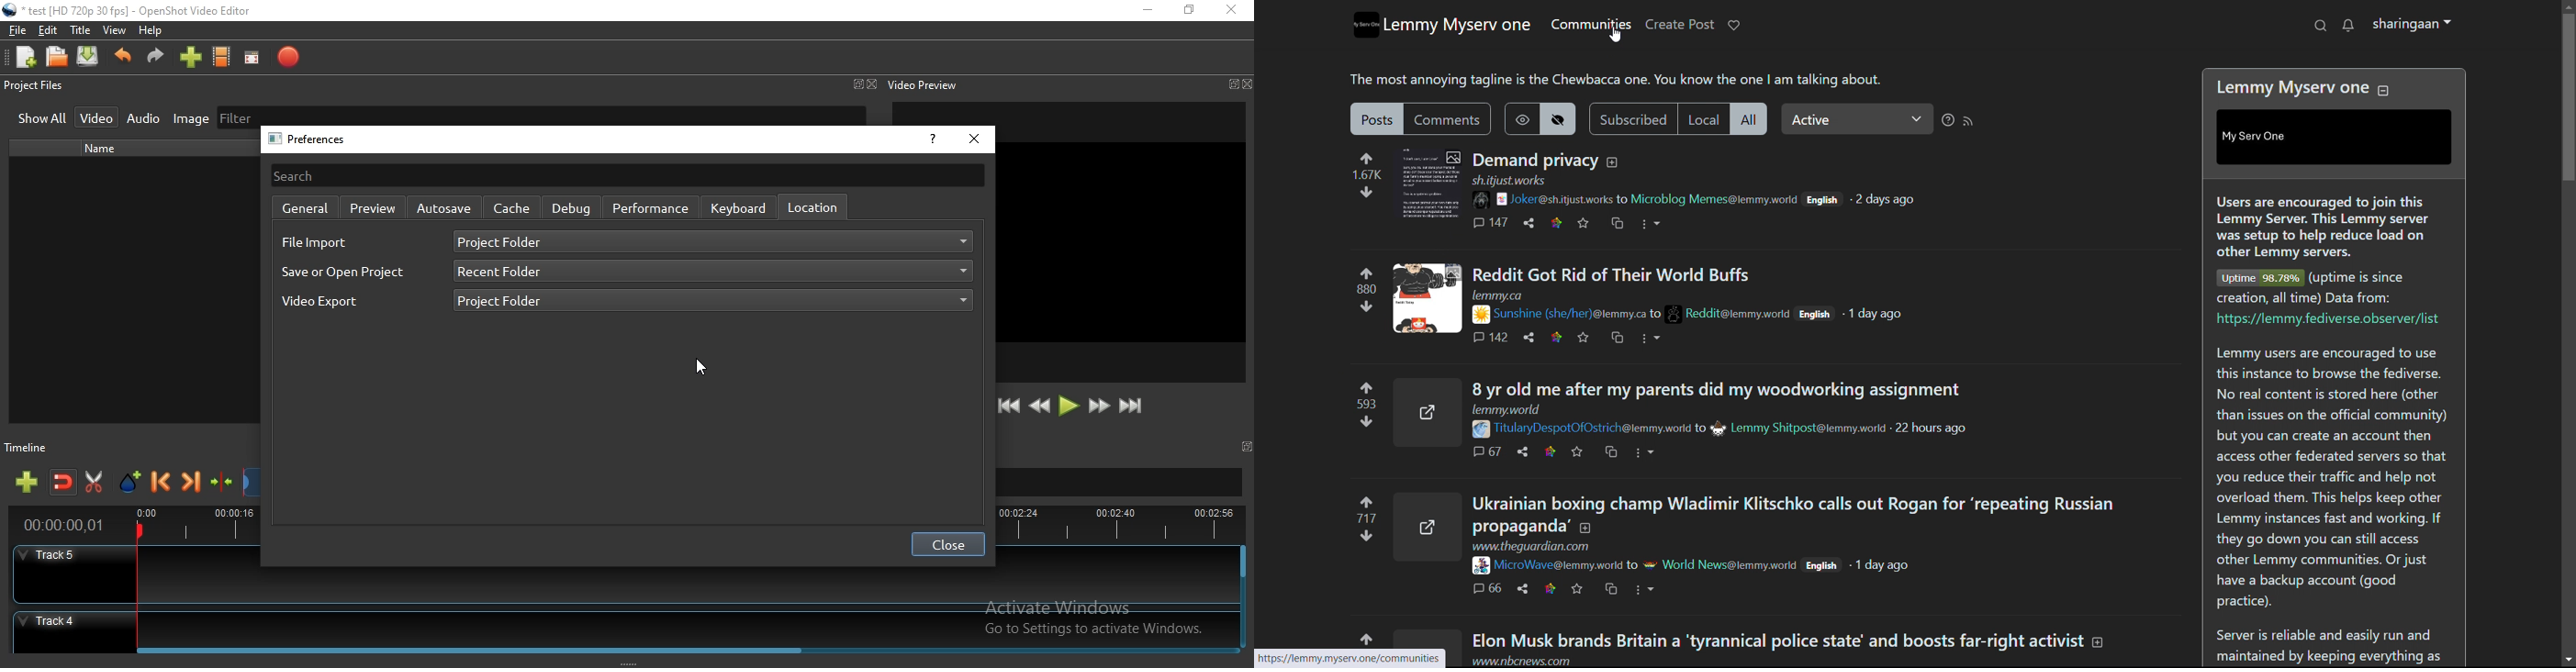 The height and width of the screenshot is (672, 2576). I want to click on Jump to start, so click(1009, 406).